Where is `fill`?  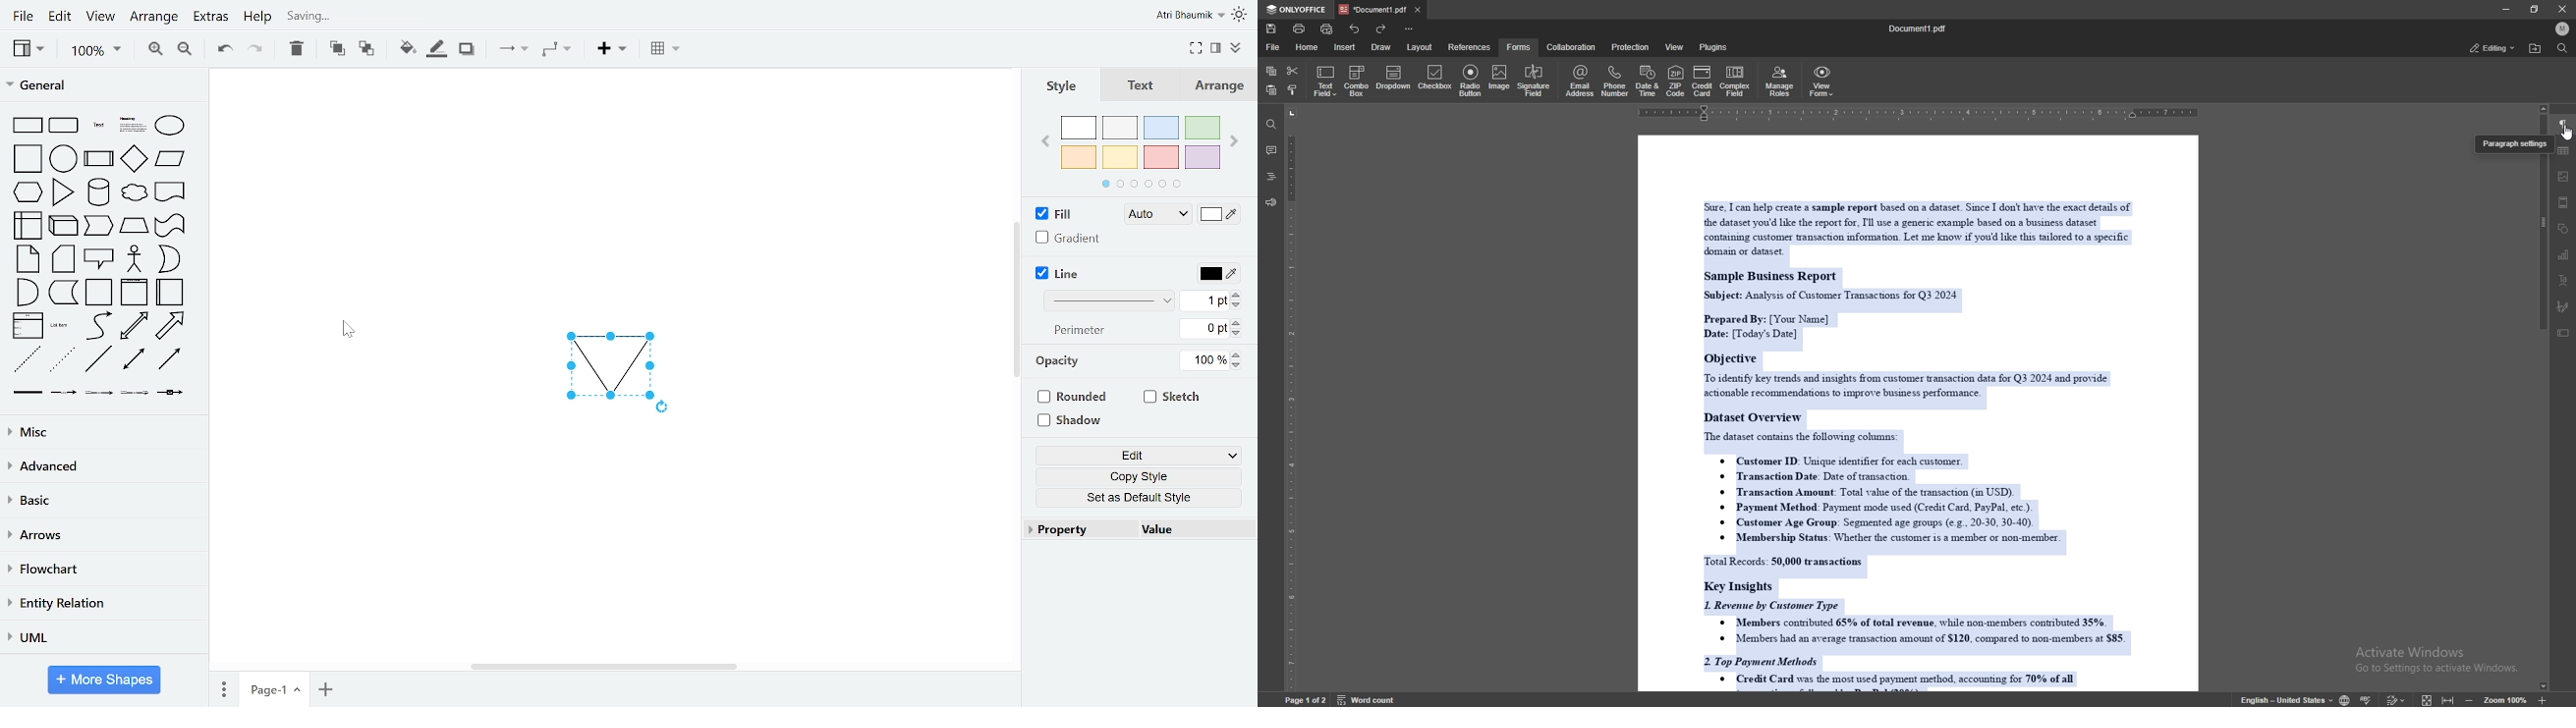
fill is located at coordinates (1063, 214).